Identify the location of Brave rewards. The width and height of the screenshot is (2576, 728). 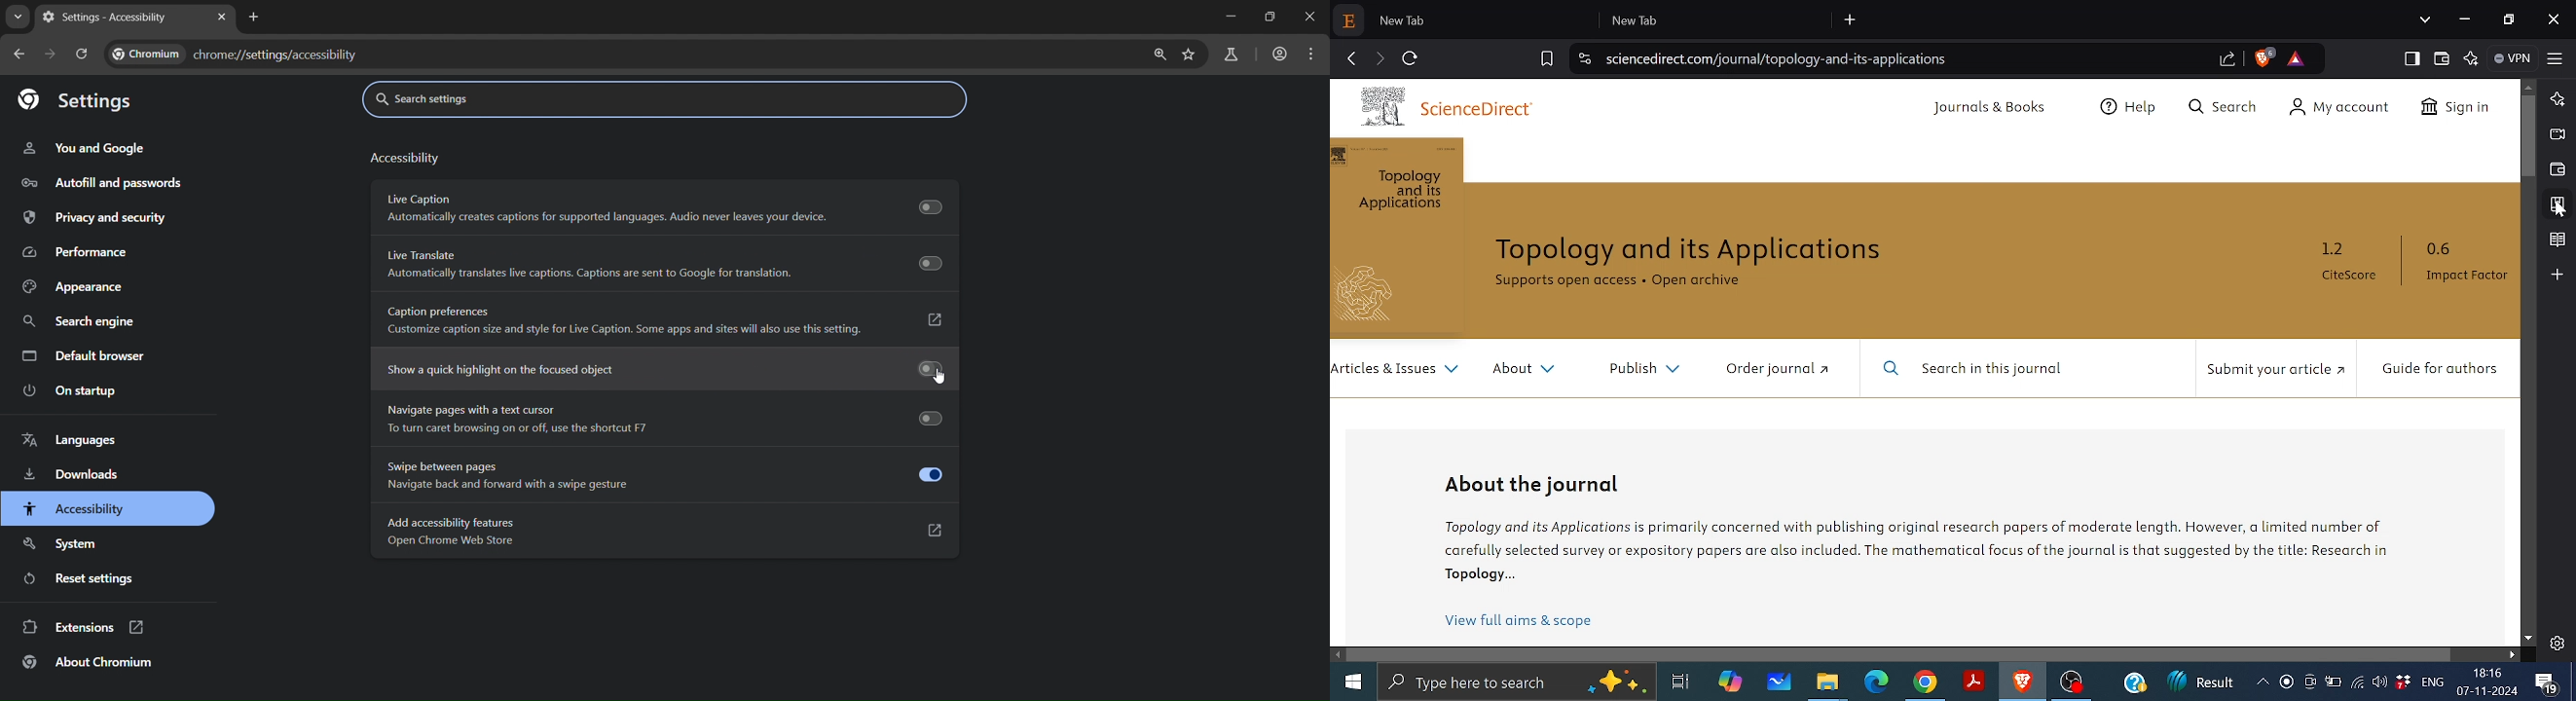
(2296, 58).